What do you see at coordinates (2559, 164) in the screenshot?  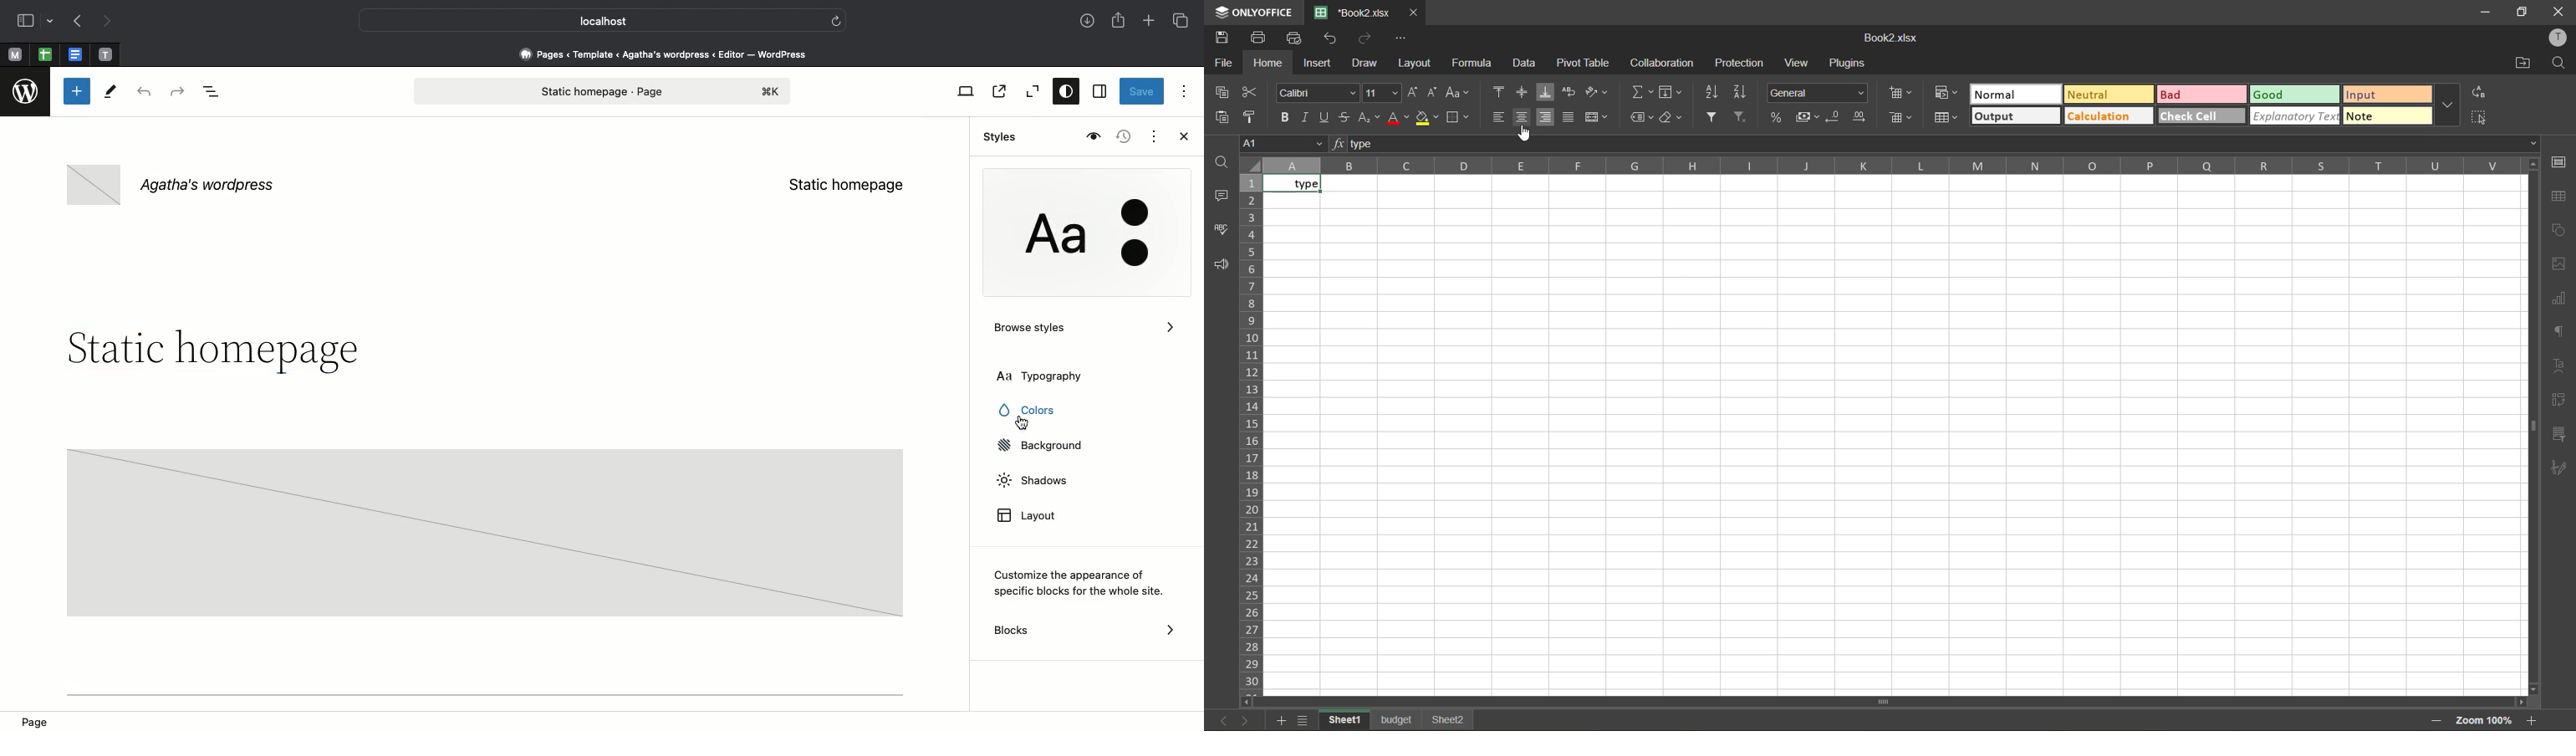 I see `cell settings` at bounding box center [2559, 164].